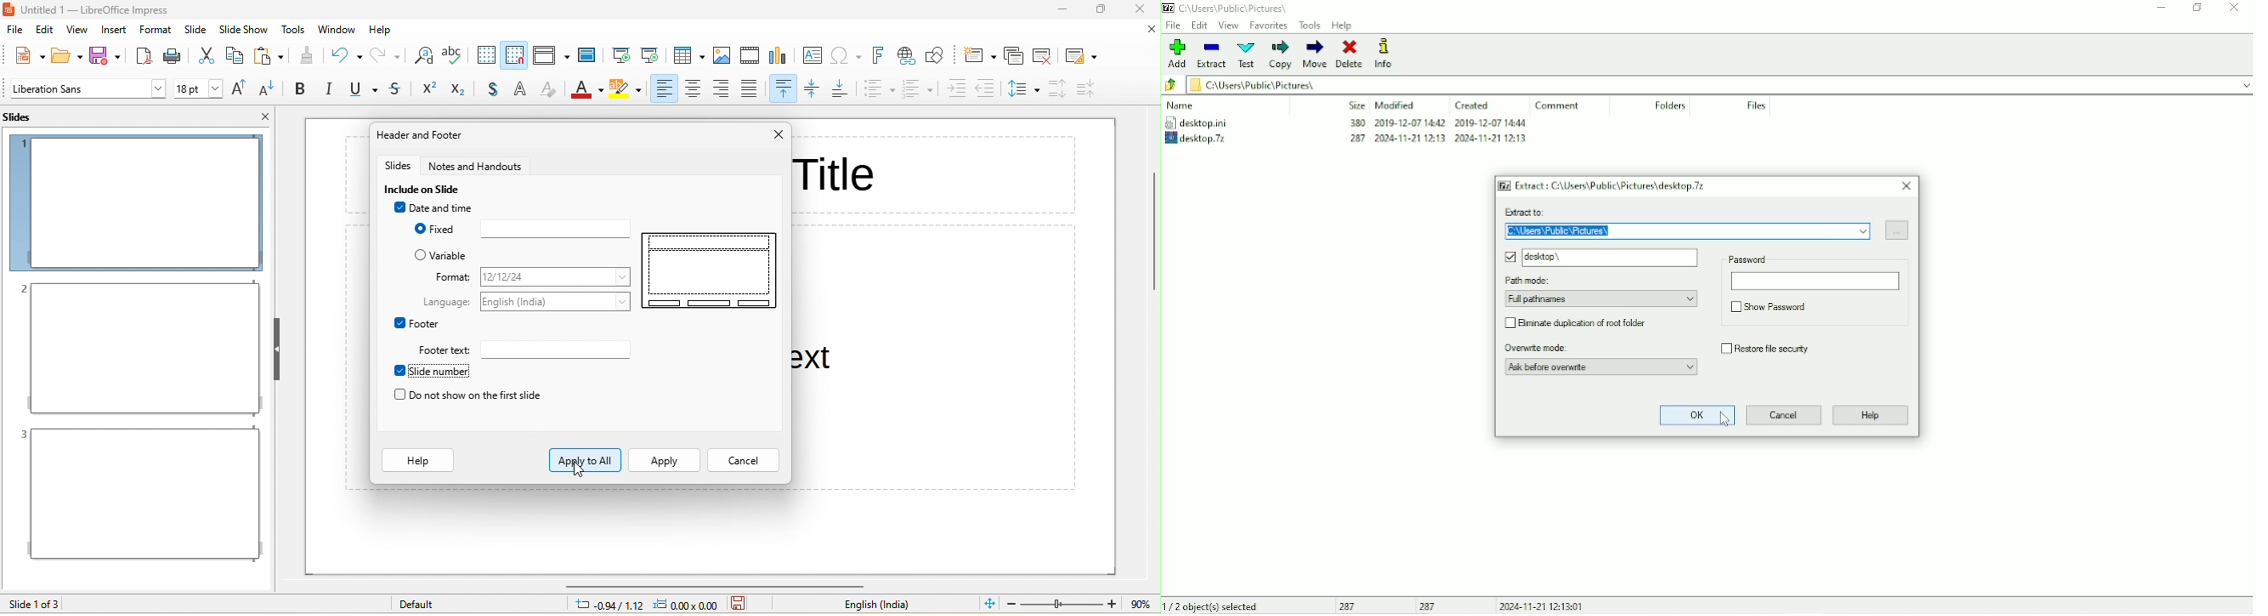 The image size is (2268, 616). What do you see at coordinates (549, 91) in the screenshot?
I see `clear direct formatting` at bounding box center [549, 91].